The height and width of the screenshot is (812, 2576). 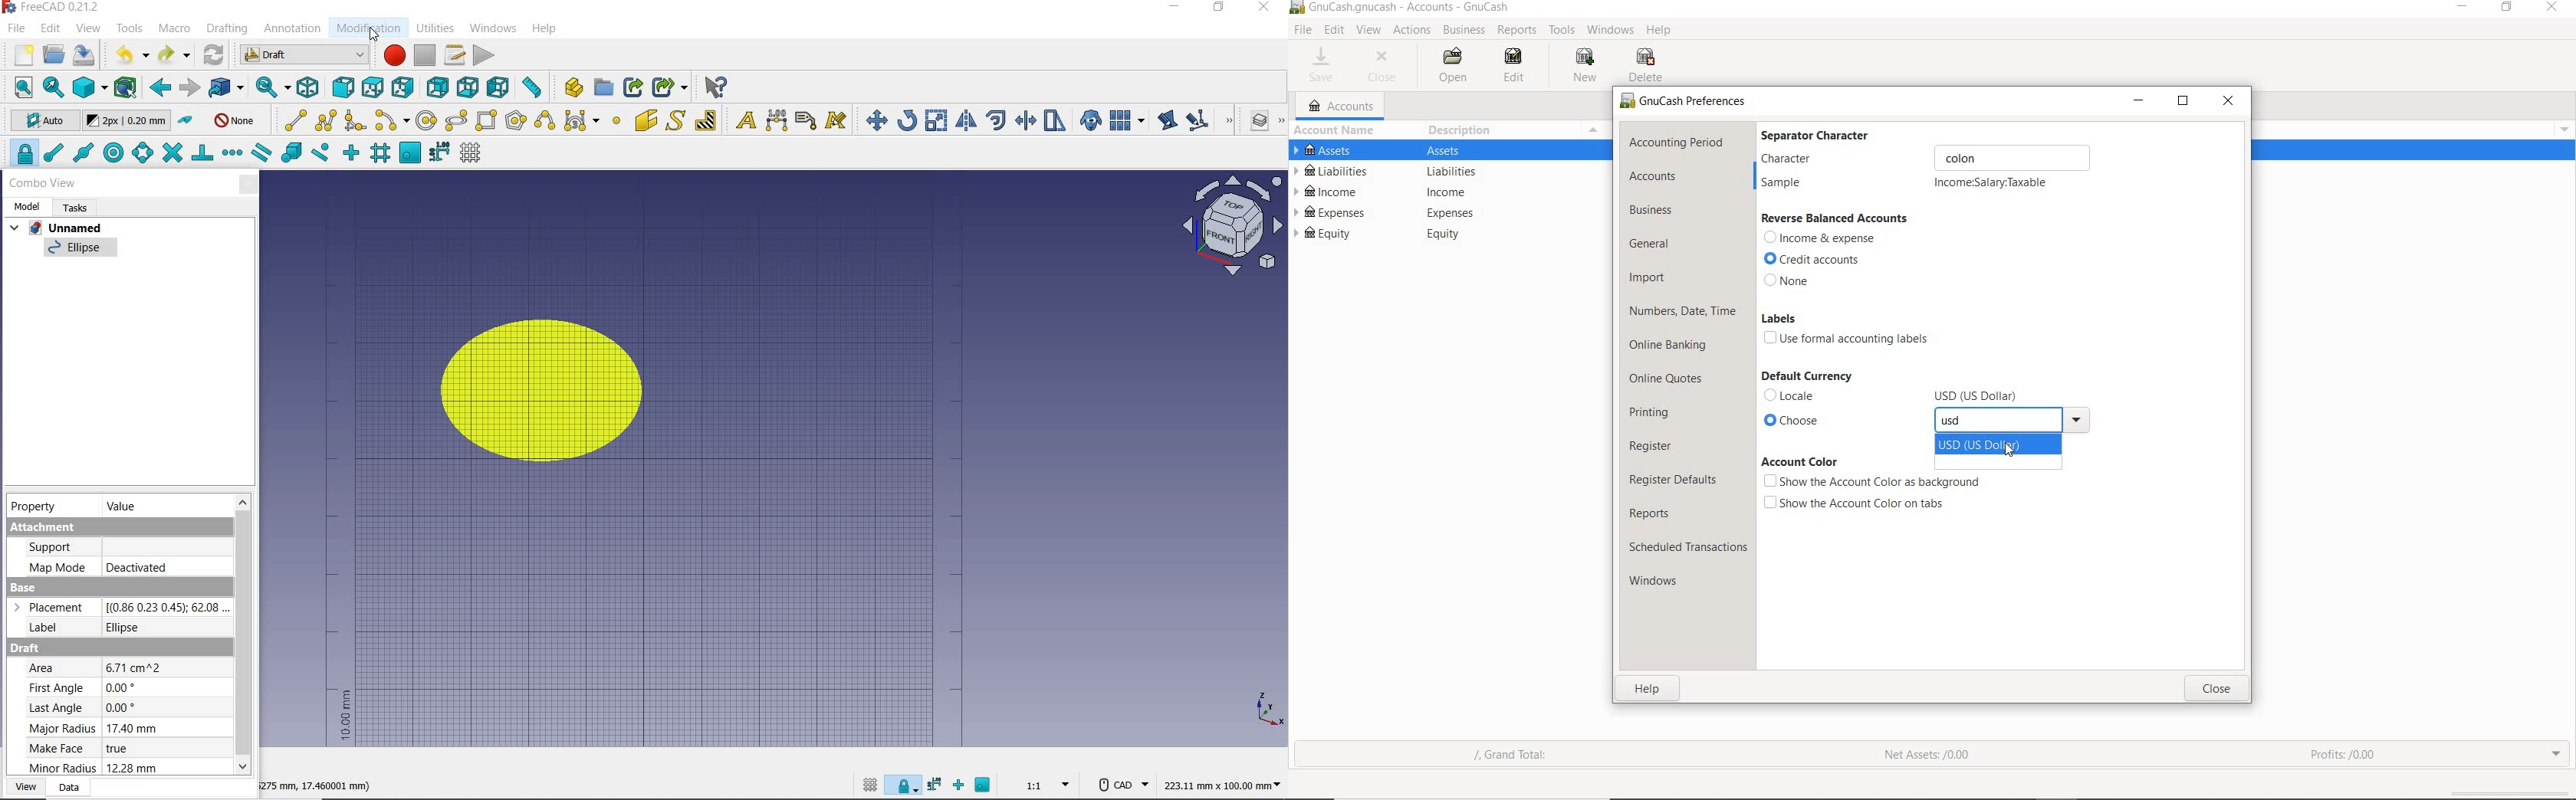 What do you see at coordinates (633, 87) in the screenshot?
I see `make link` at bounding box center [633, 87].